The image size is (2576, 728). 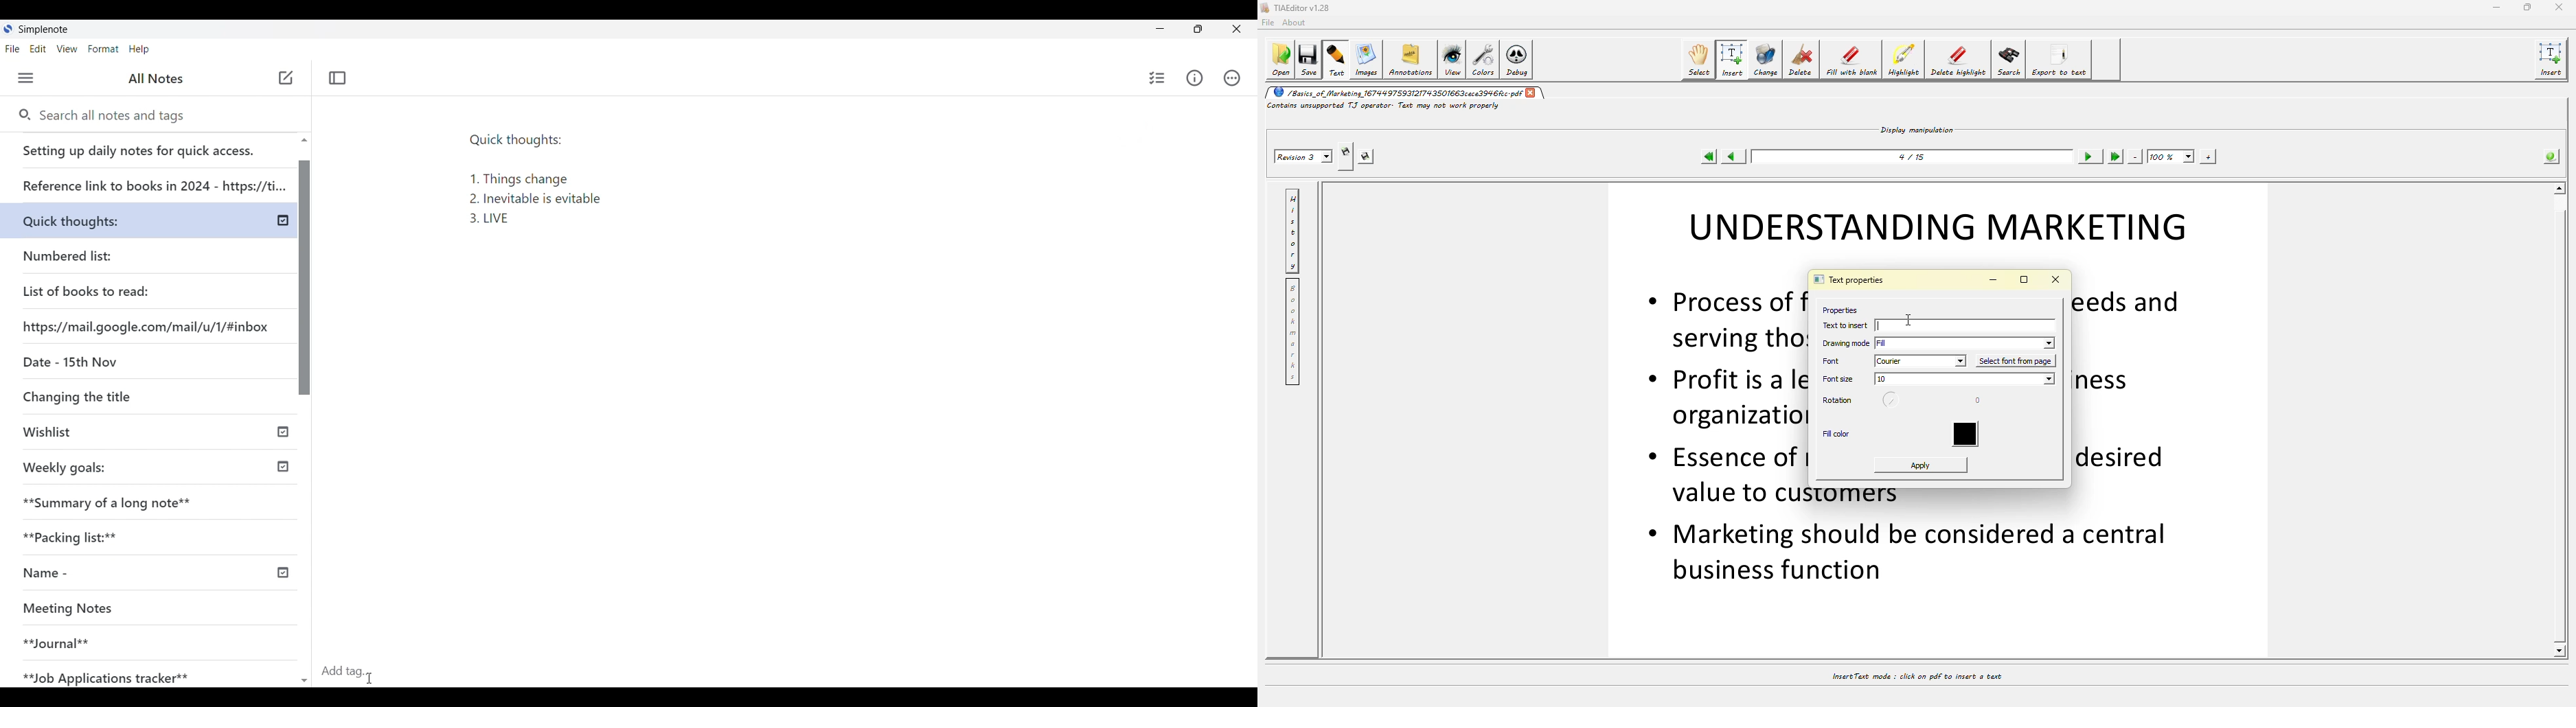 What do you see at coordinates (105, 253) in the screenshot?
I see `Numbered list` at bounding box center [105, 253].